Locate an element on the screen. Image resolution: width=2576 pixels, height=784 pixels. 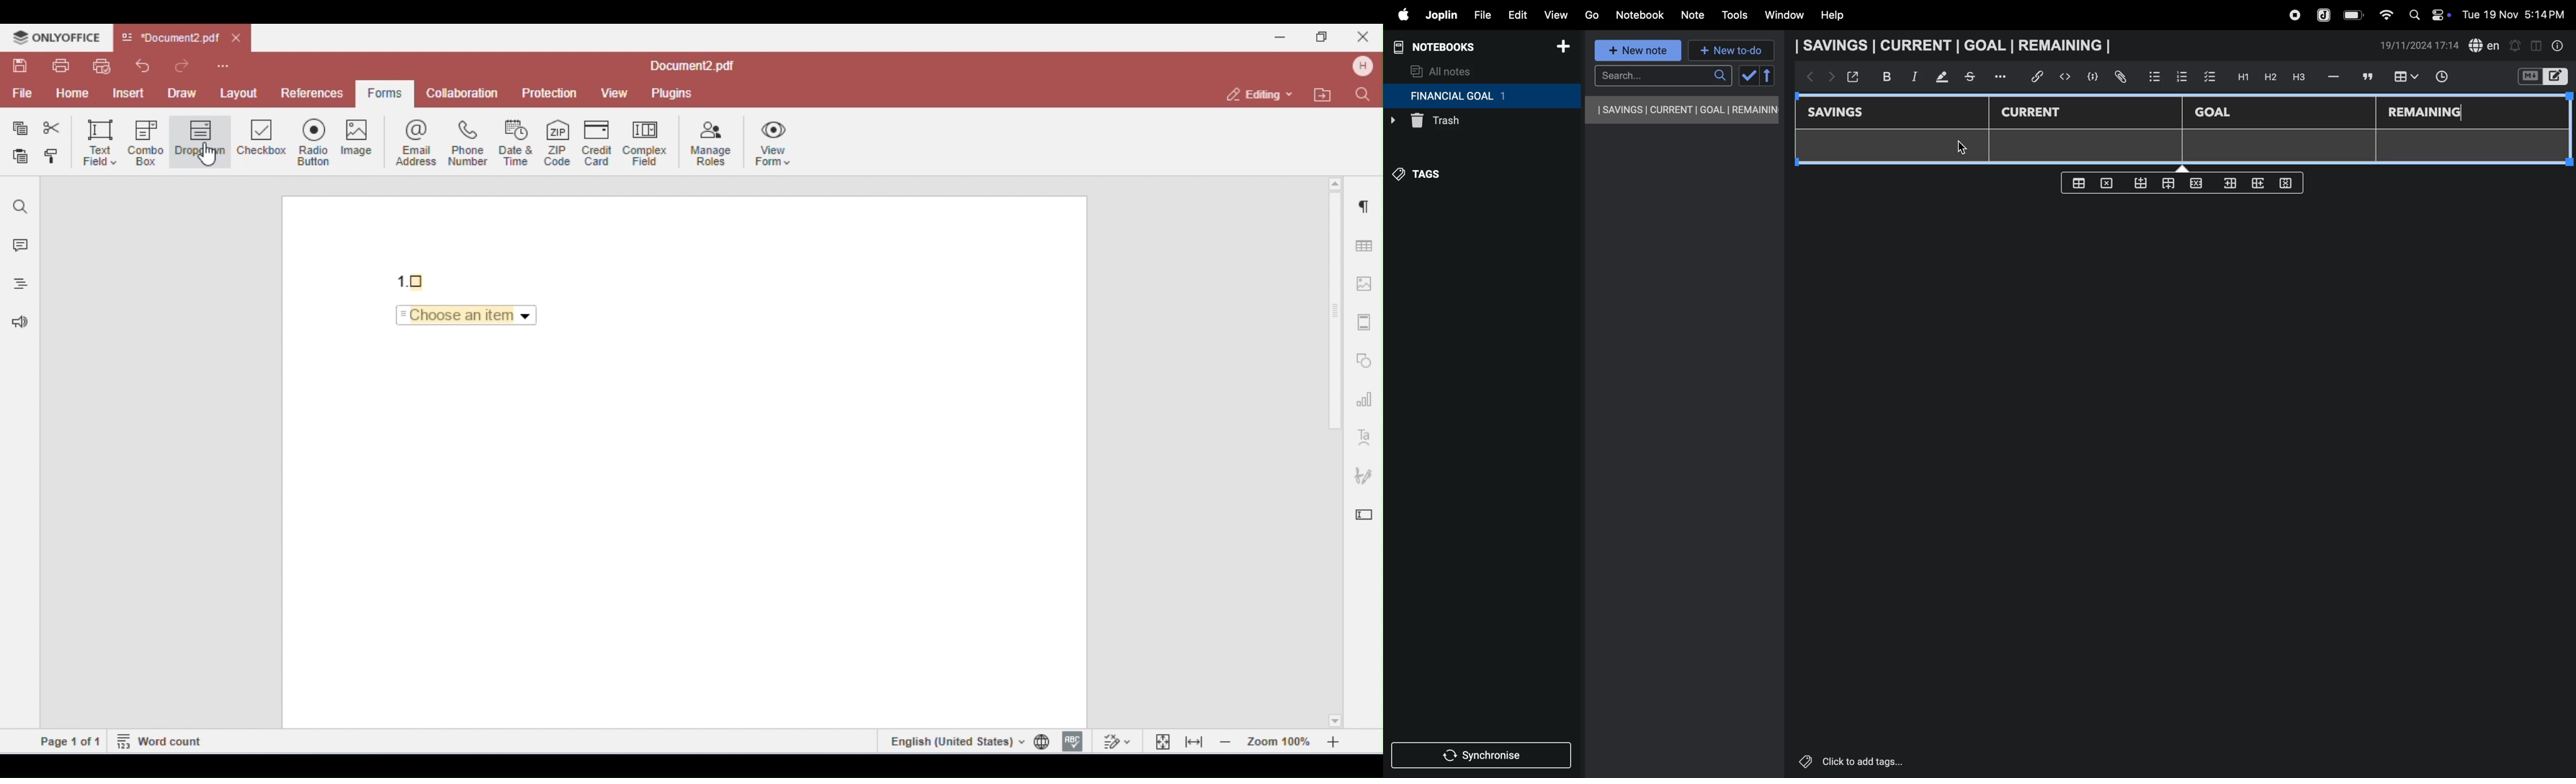
record is located at coordinates (2294, 15).